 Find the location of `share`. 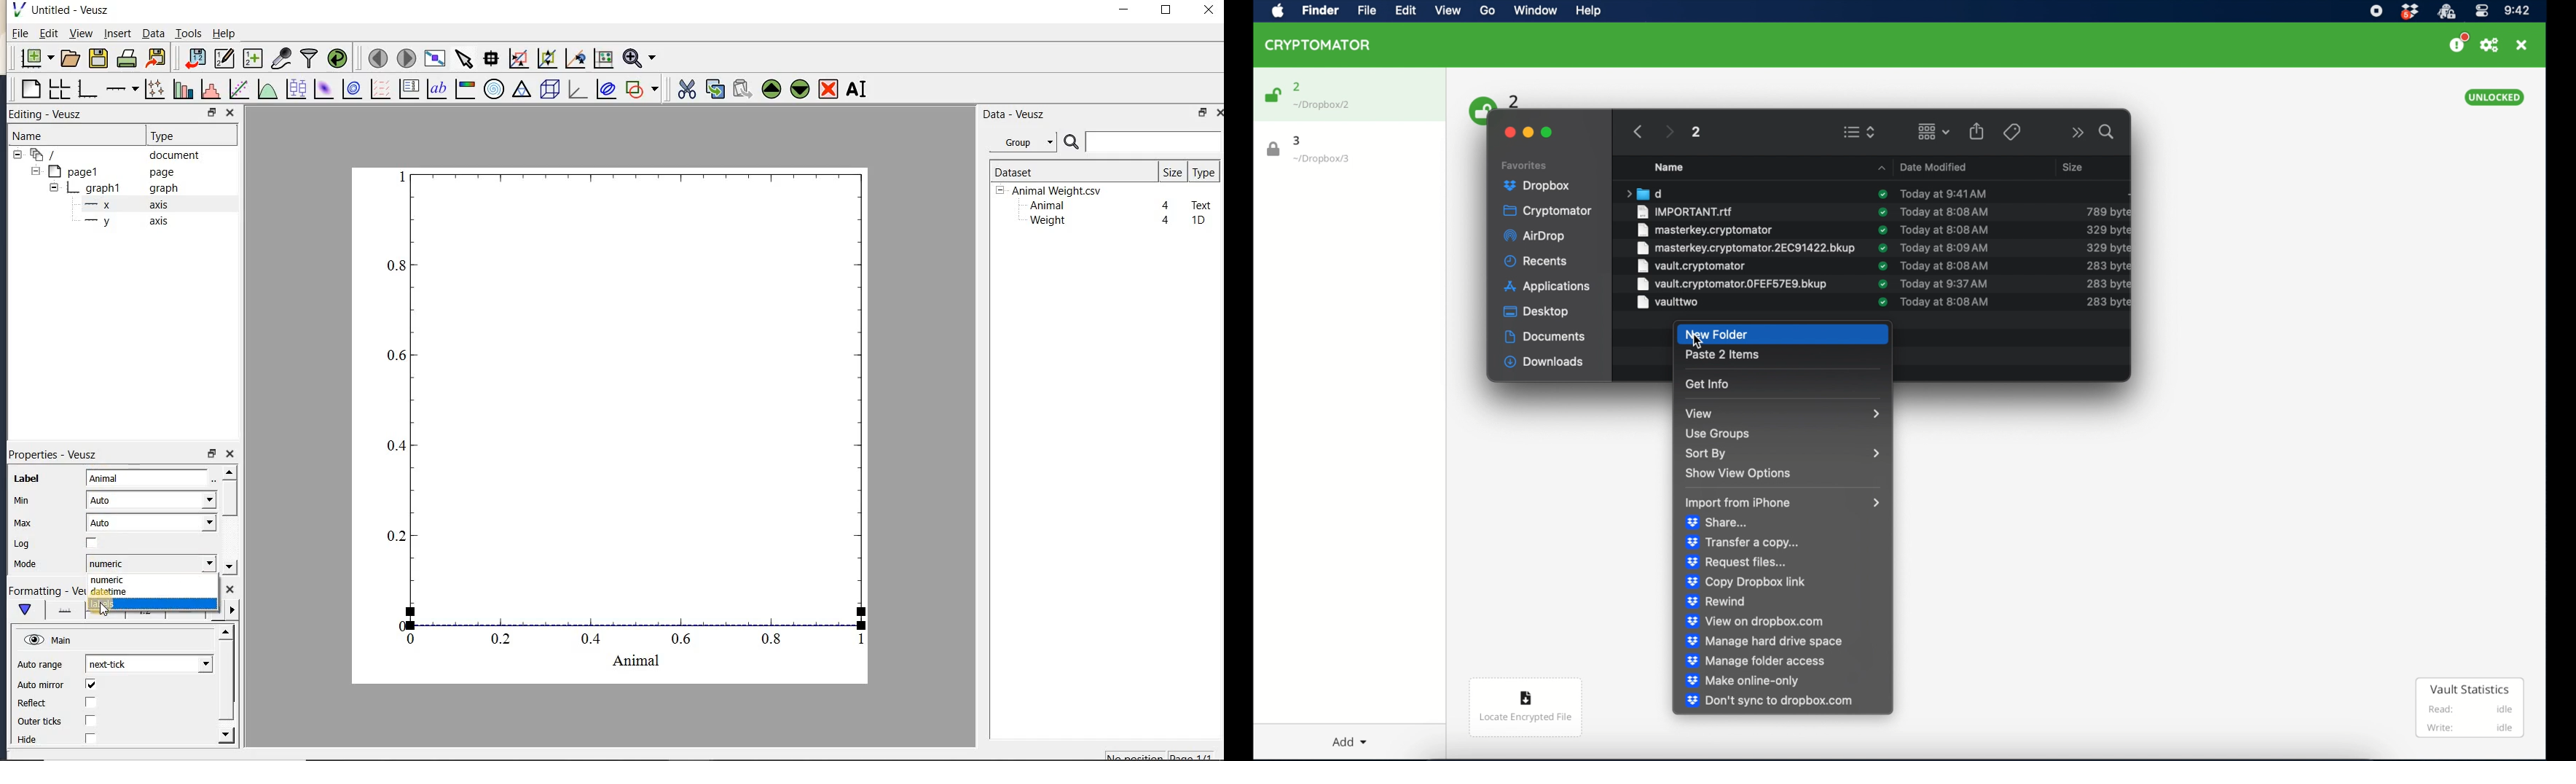

share is located at coordinates (1977, 131).